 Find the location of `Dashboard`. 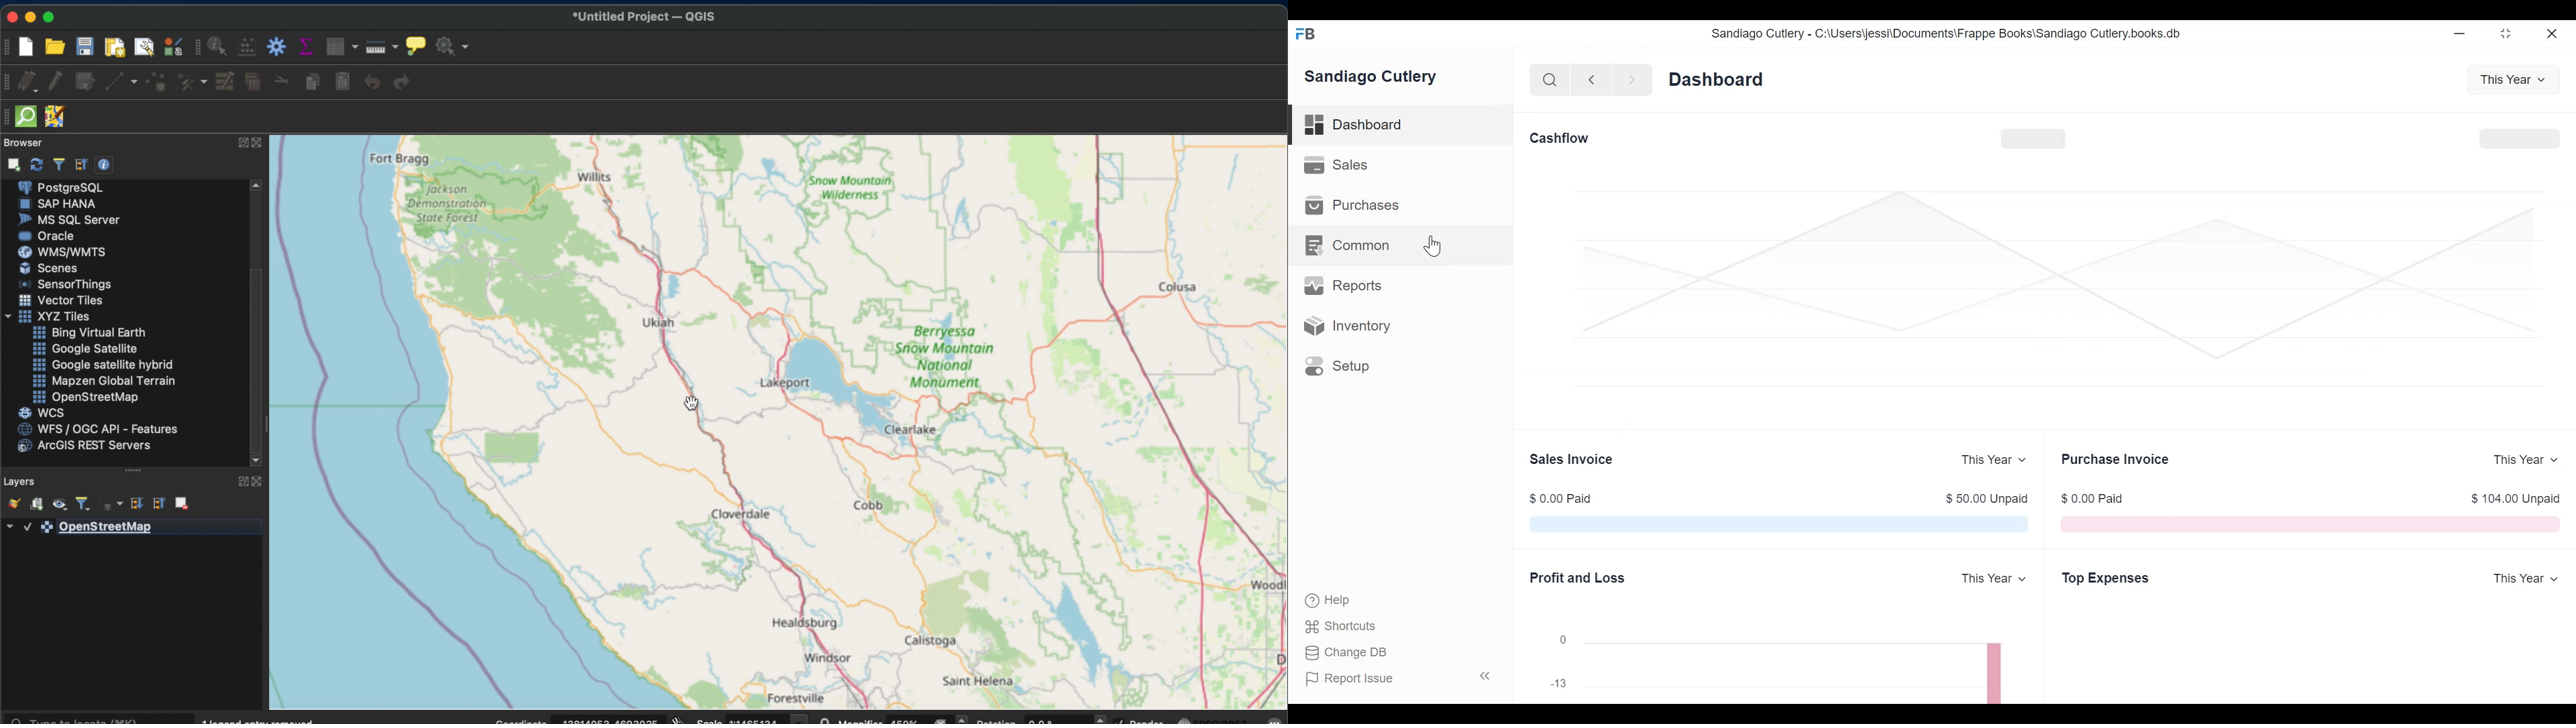

Dashboard is located at coordinates (1402, 125).